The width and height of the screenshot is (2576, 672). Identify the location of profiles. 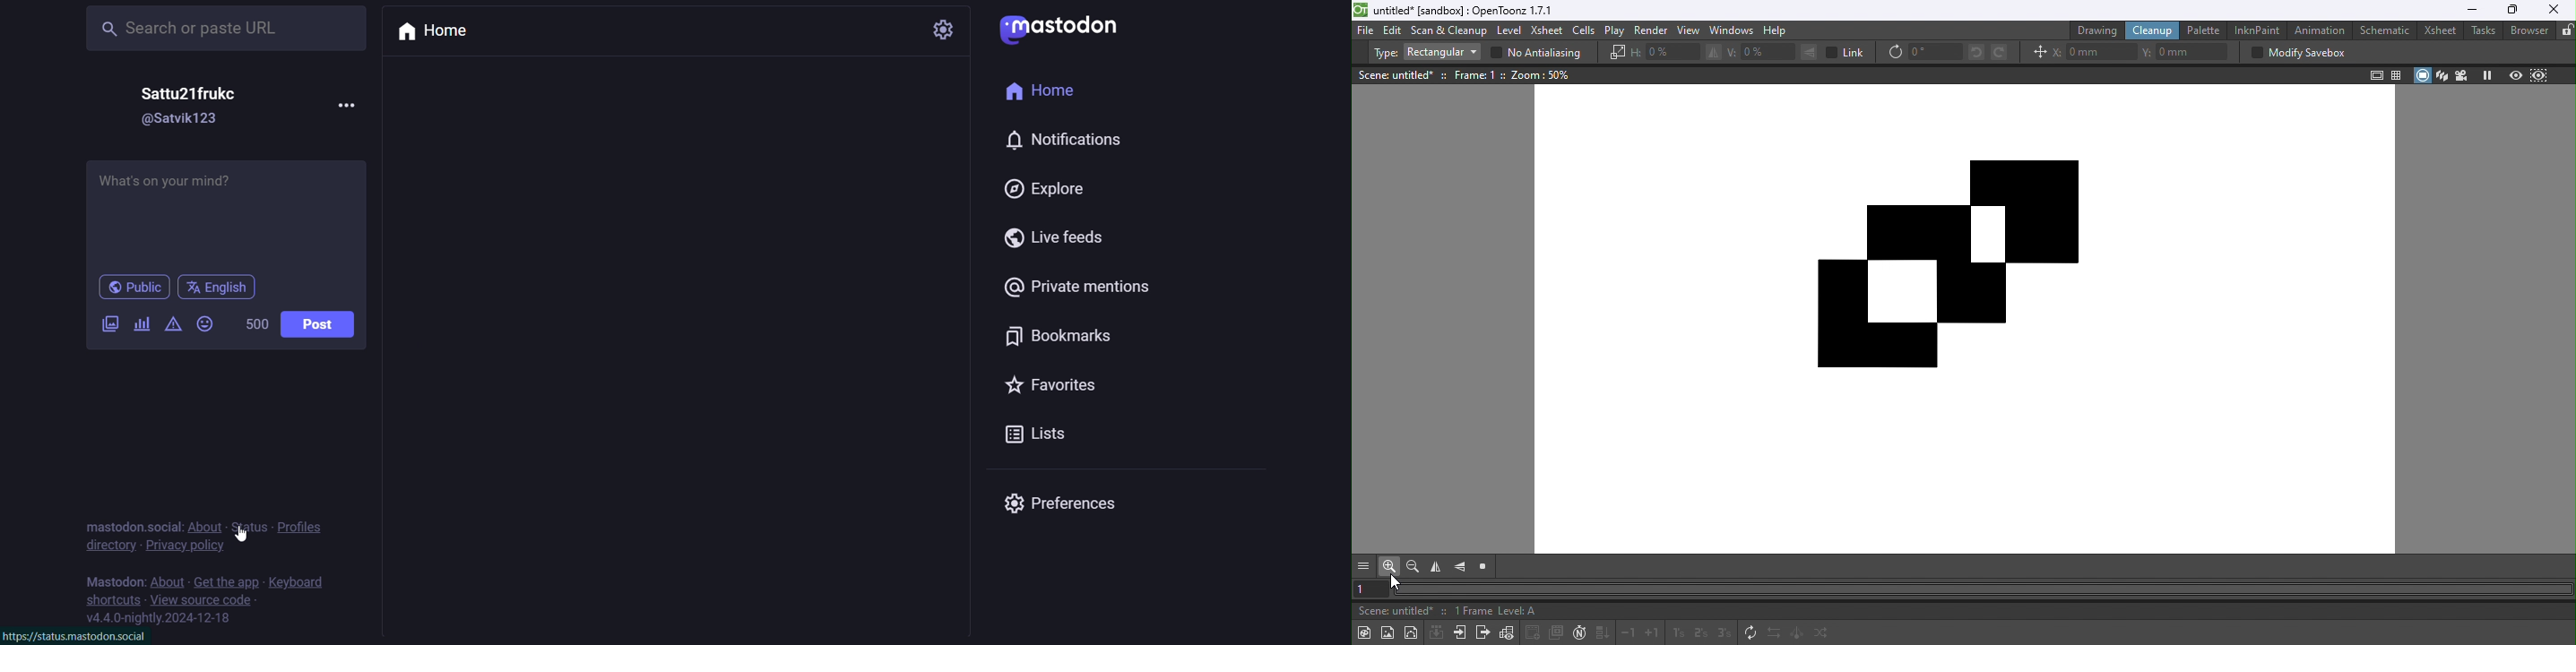
(301, 527).